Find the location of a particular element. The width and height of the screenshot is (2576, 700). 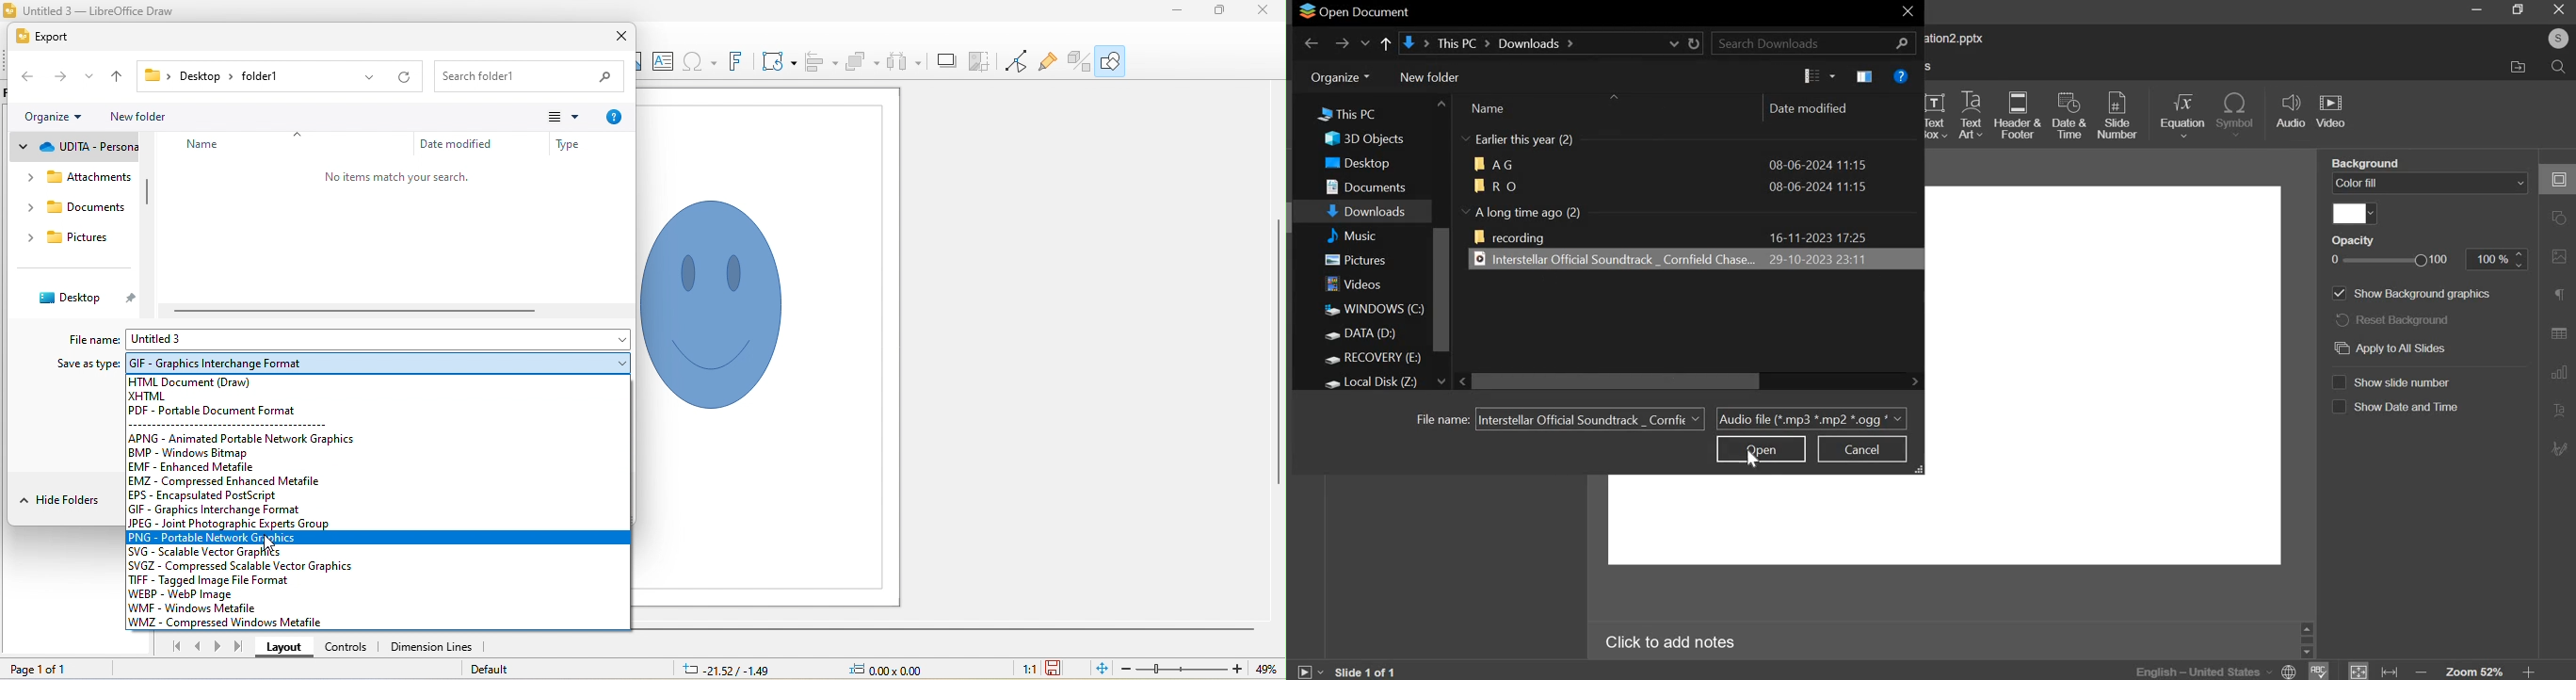

search is located at coordinates (2559, 67).